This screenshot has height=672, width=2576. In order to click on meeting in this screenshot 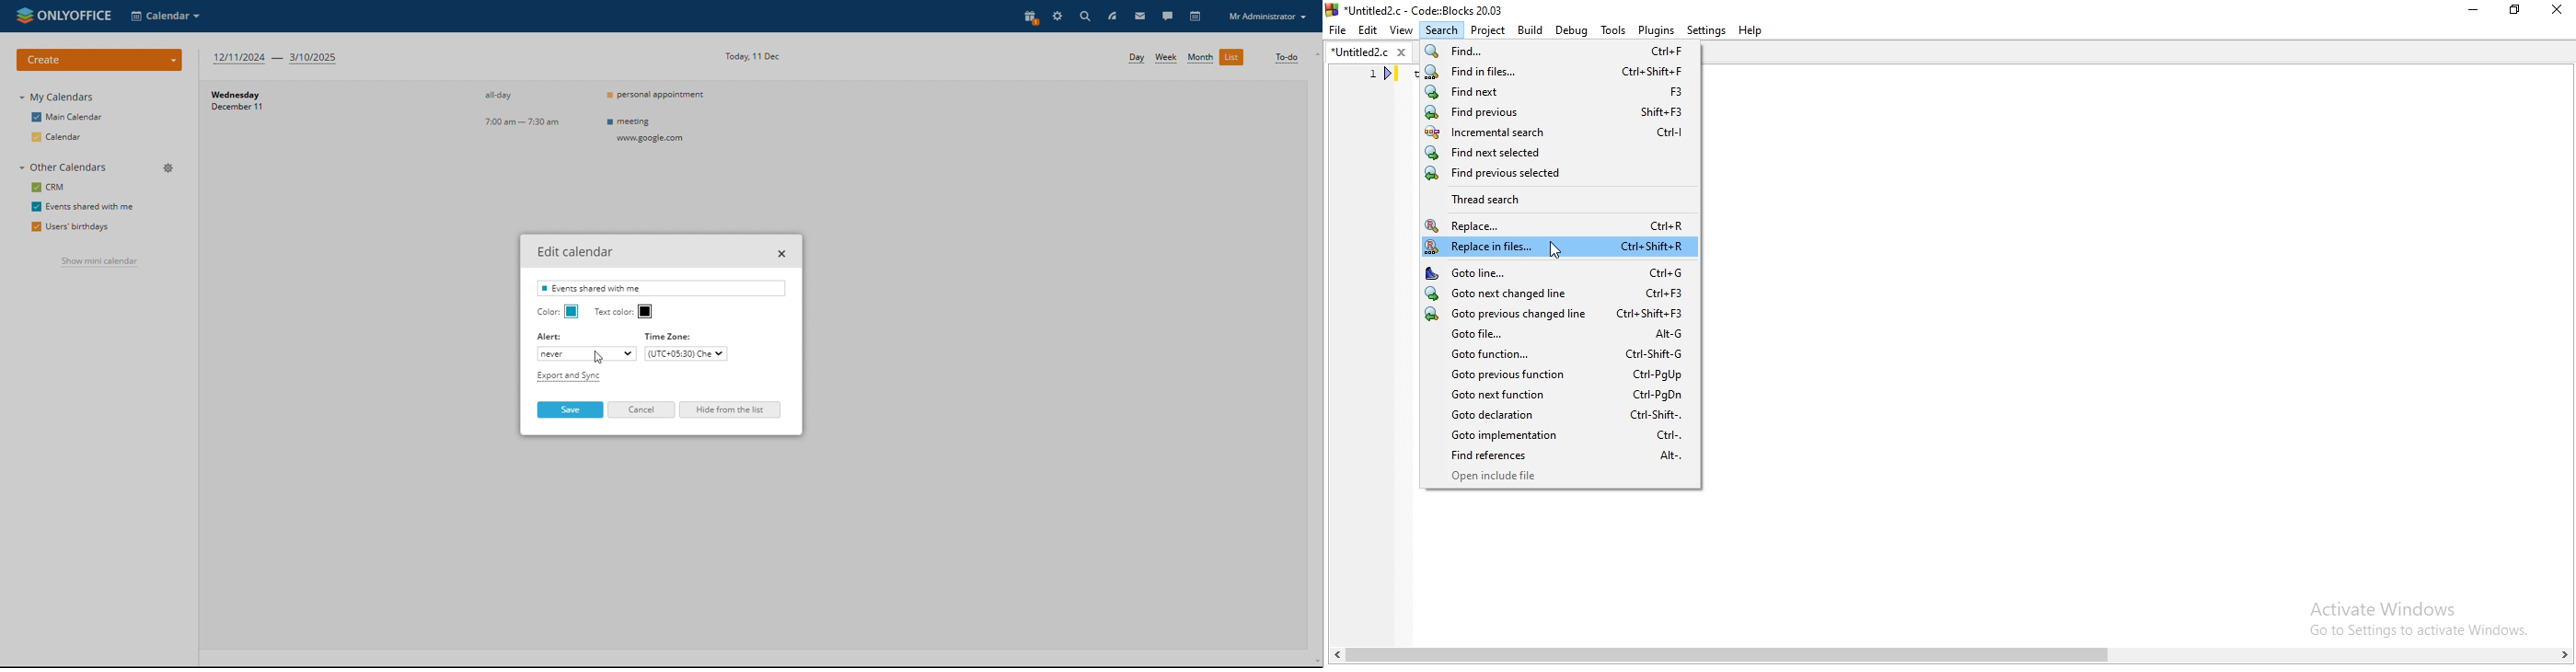, I will do `click(650, 130)`.